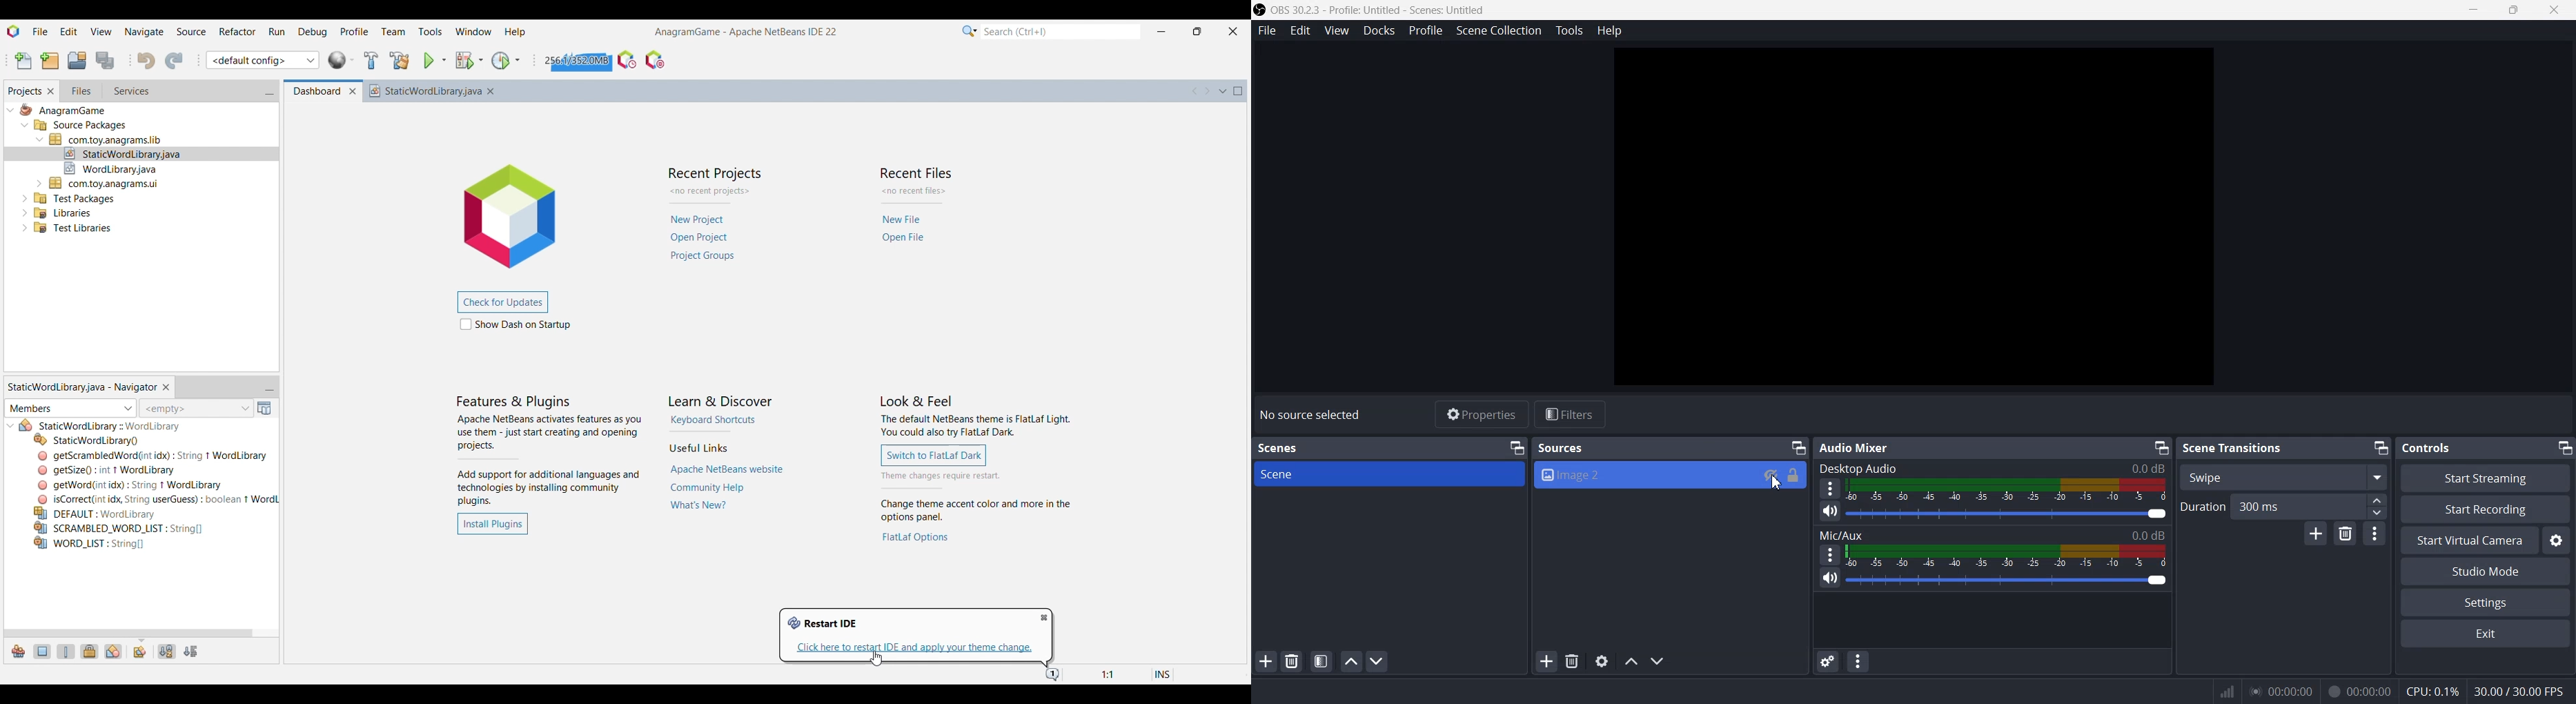  What do you see at coordinates (1569, 30) in the screenshot?
I see `Tools` at bounding box center [1569, 30].